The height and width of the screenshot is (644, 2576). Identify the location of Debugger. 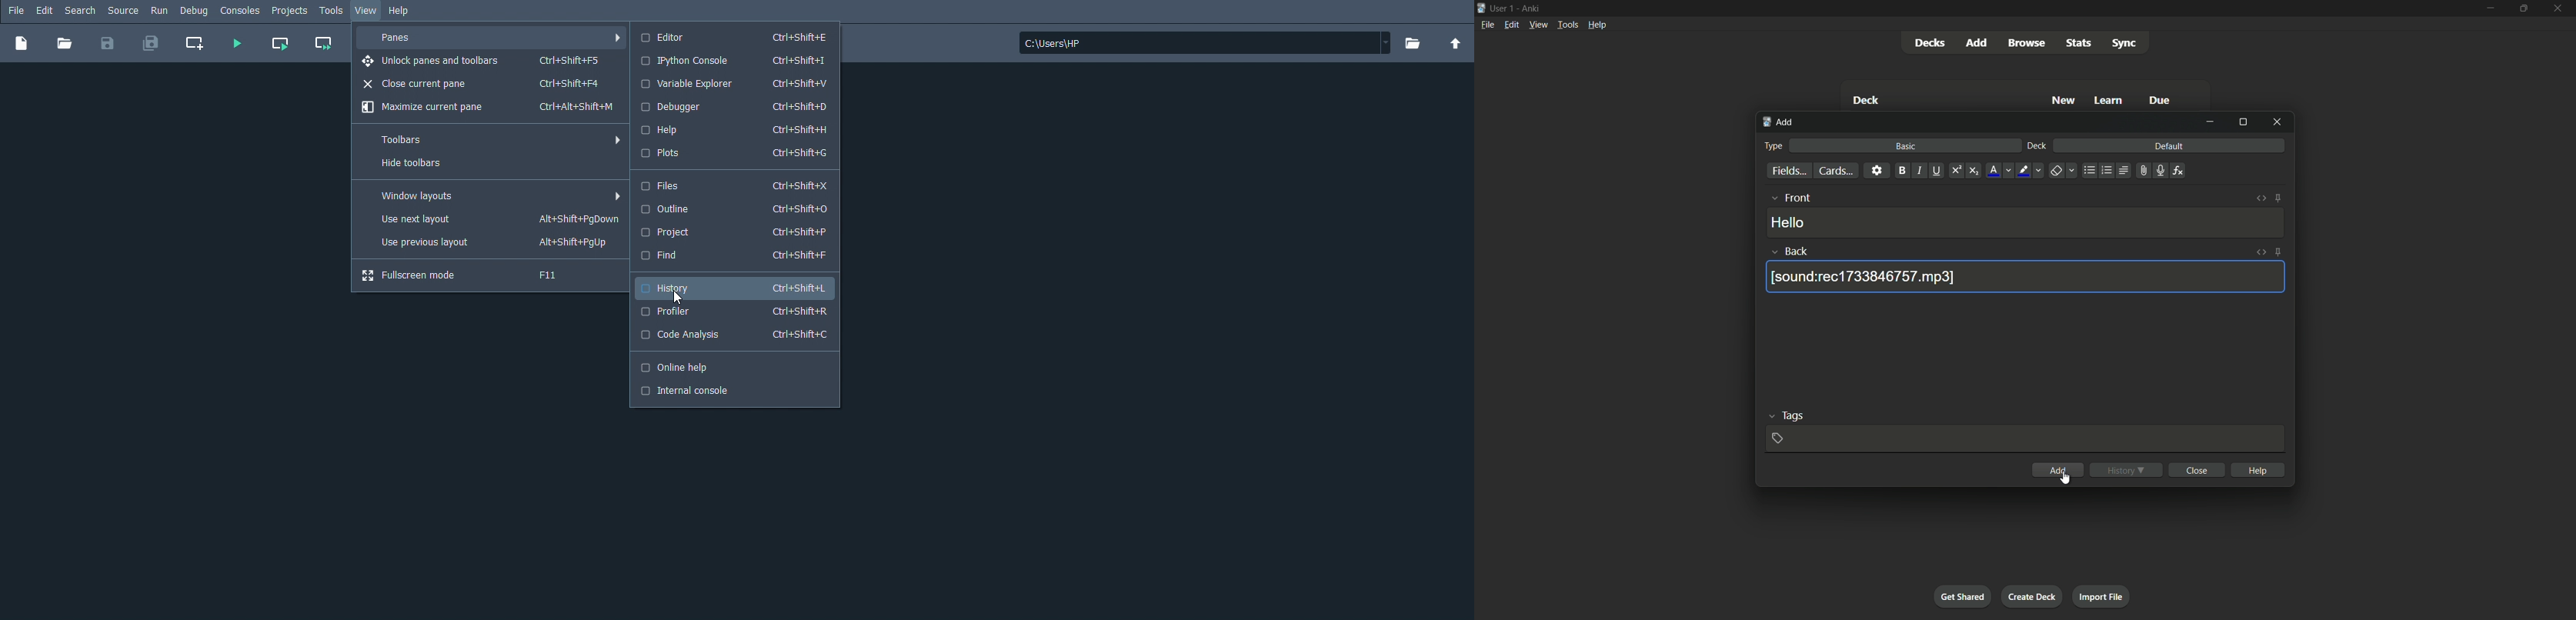
(739, 107).